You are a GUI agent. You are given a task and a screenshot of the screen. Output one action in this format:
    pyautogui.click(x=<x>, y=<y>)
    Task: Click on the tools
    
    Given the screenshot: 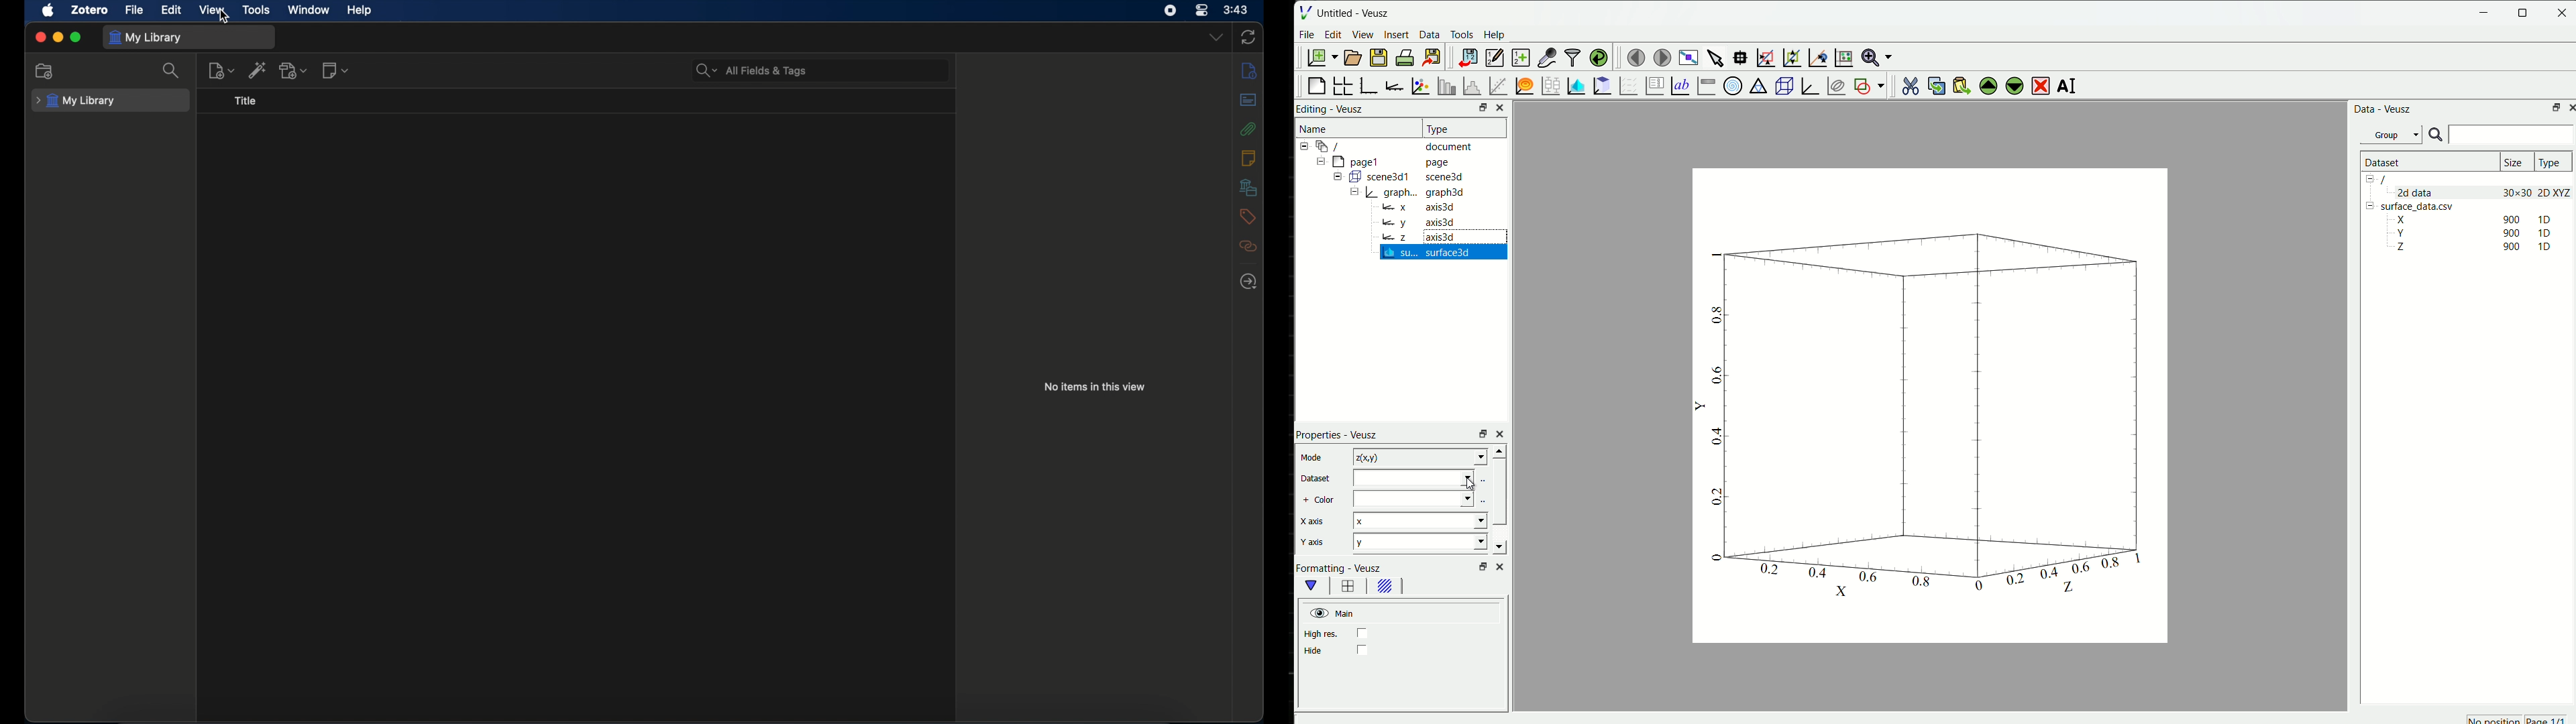 What is the action you would take?
    pyautogui.click(x=256, y=9)
    